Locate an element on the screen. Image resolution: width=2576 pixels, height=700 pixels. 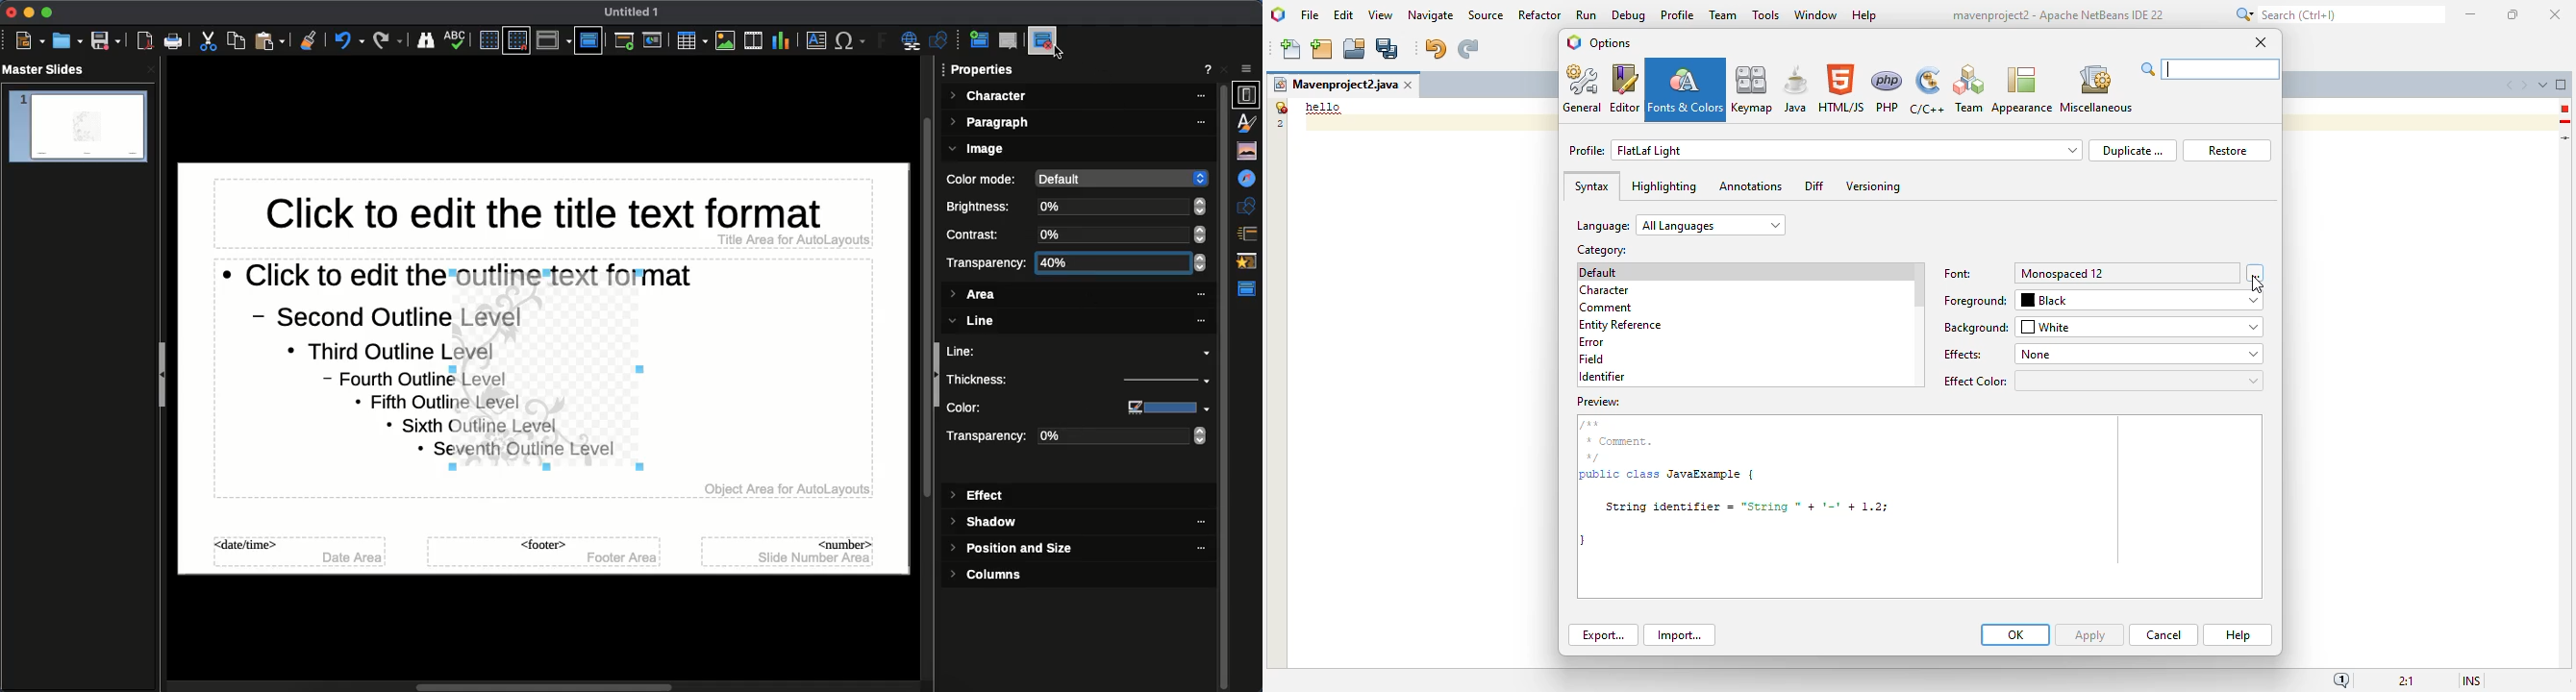
Image is located at coordinates (980, 149).